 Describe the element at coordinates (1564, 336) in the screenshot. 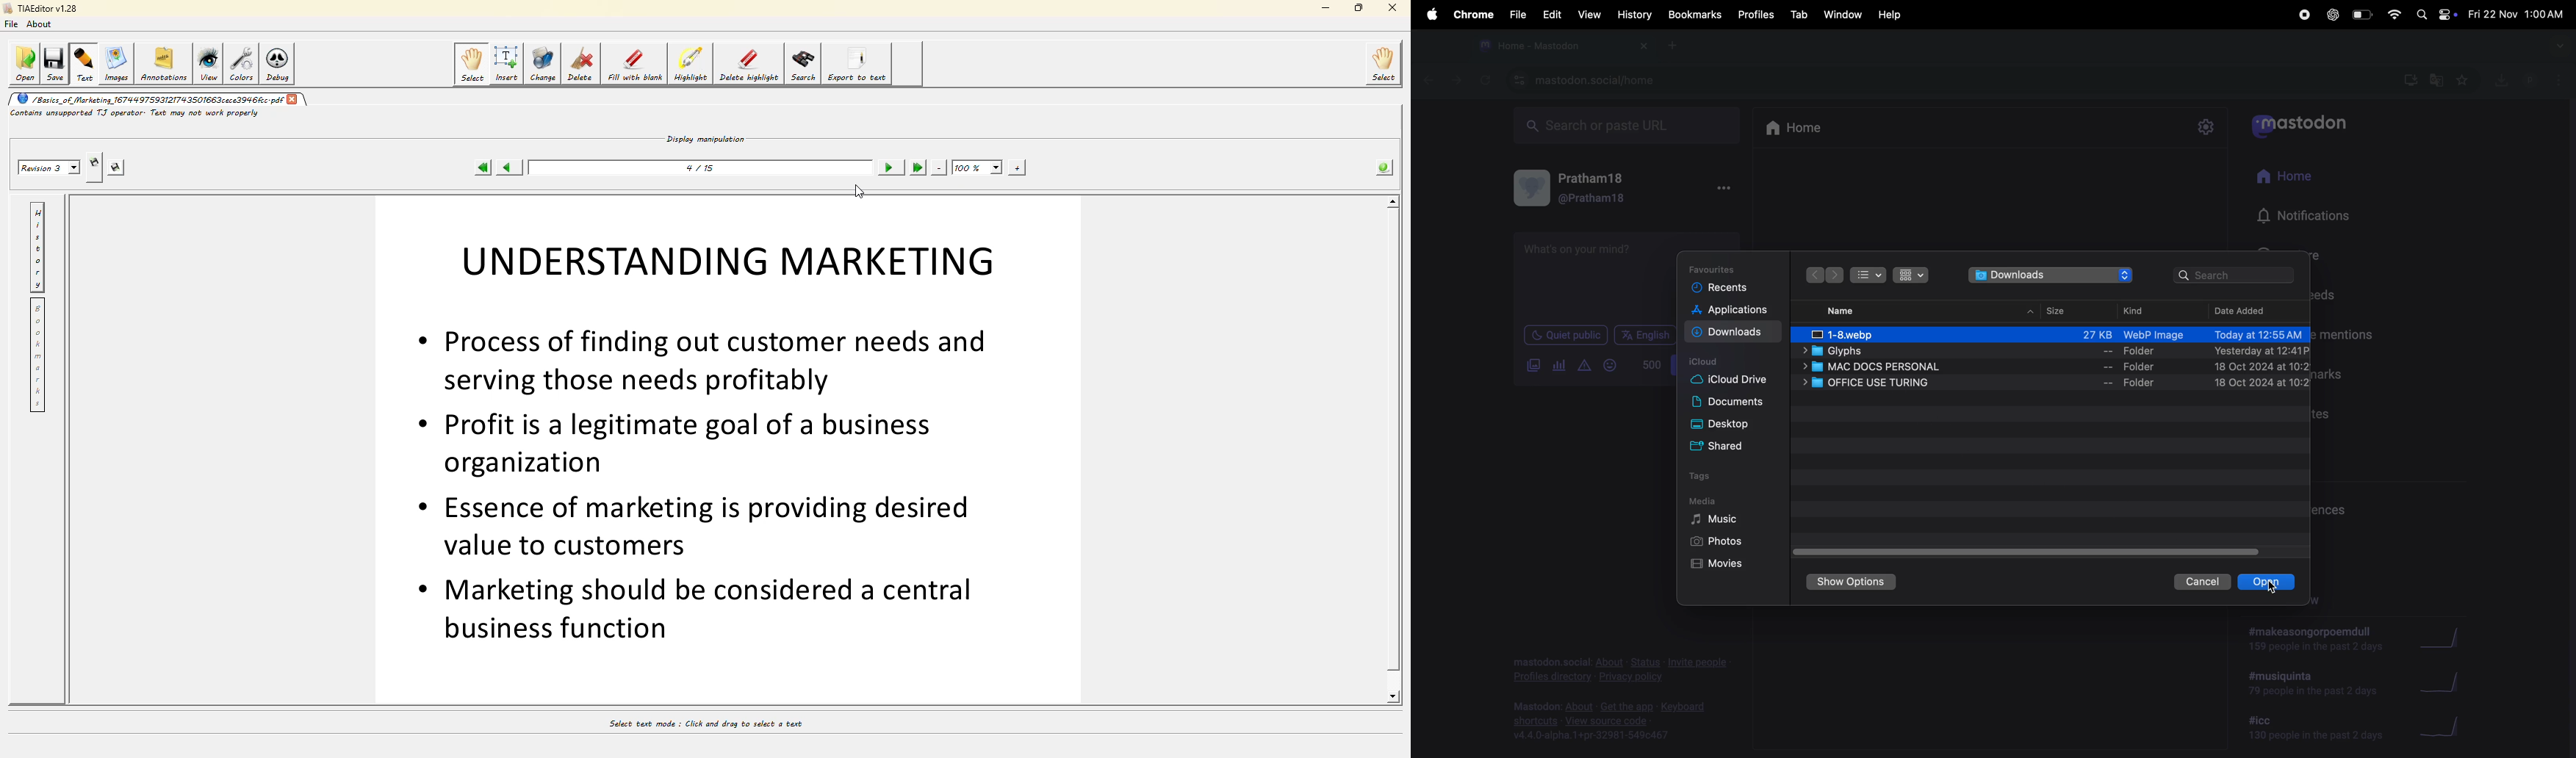

I see `quiet public` at that location.